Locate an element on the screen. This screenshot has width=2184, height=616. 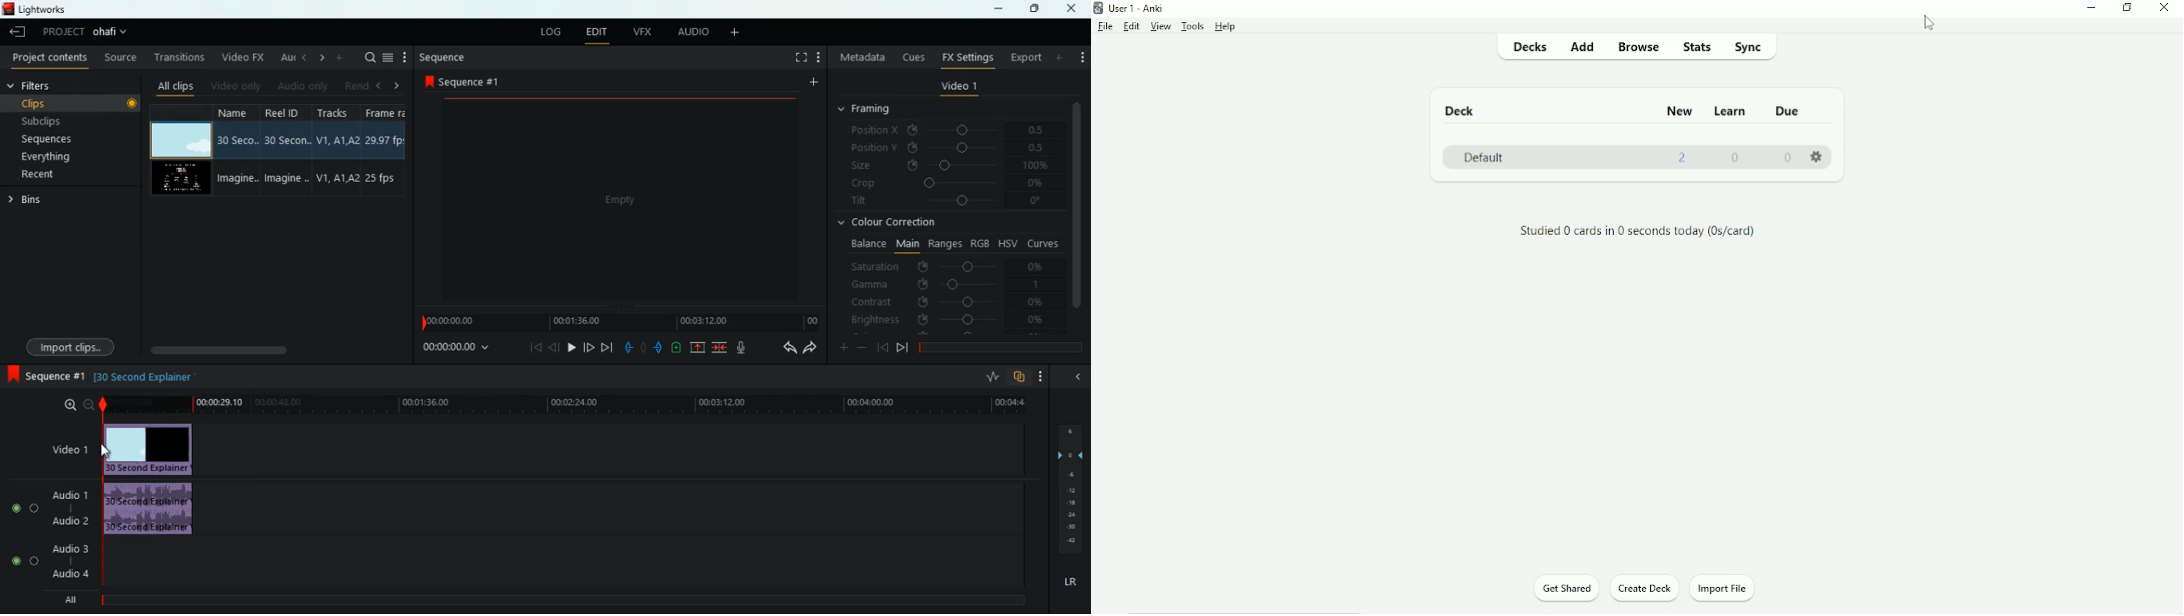
Add is located at coordinates (1584, 48).